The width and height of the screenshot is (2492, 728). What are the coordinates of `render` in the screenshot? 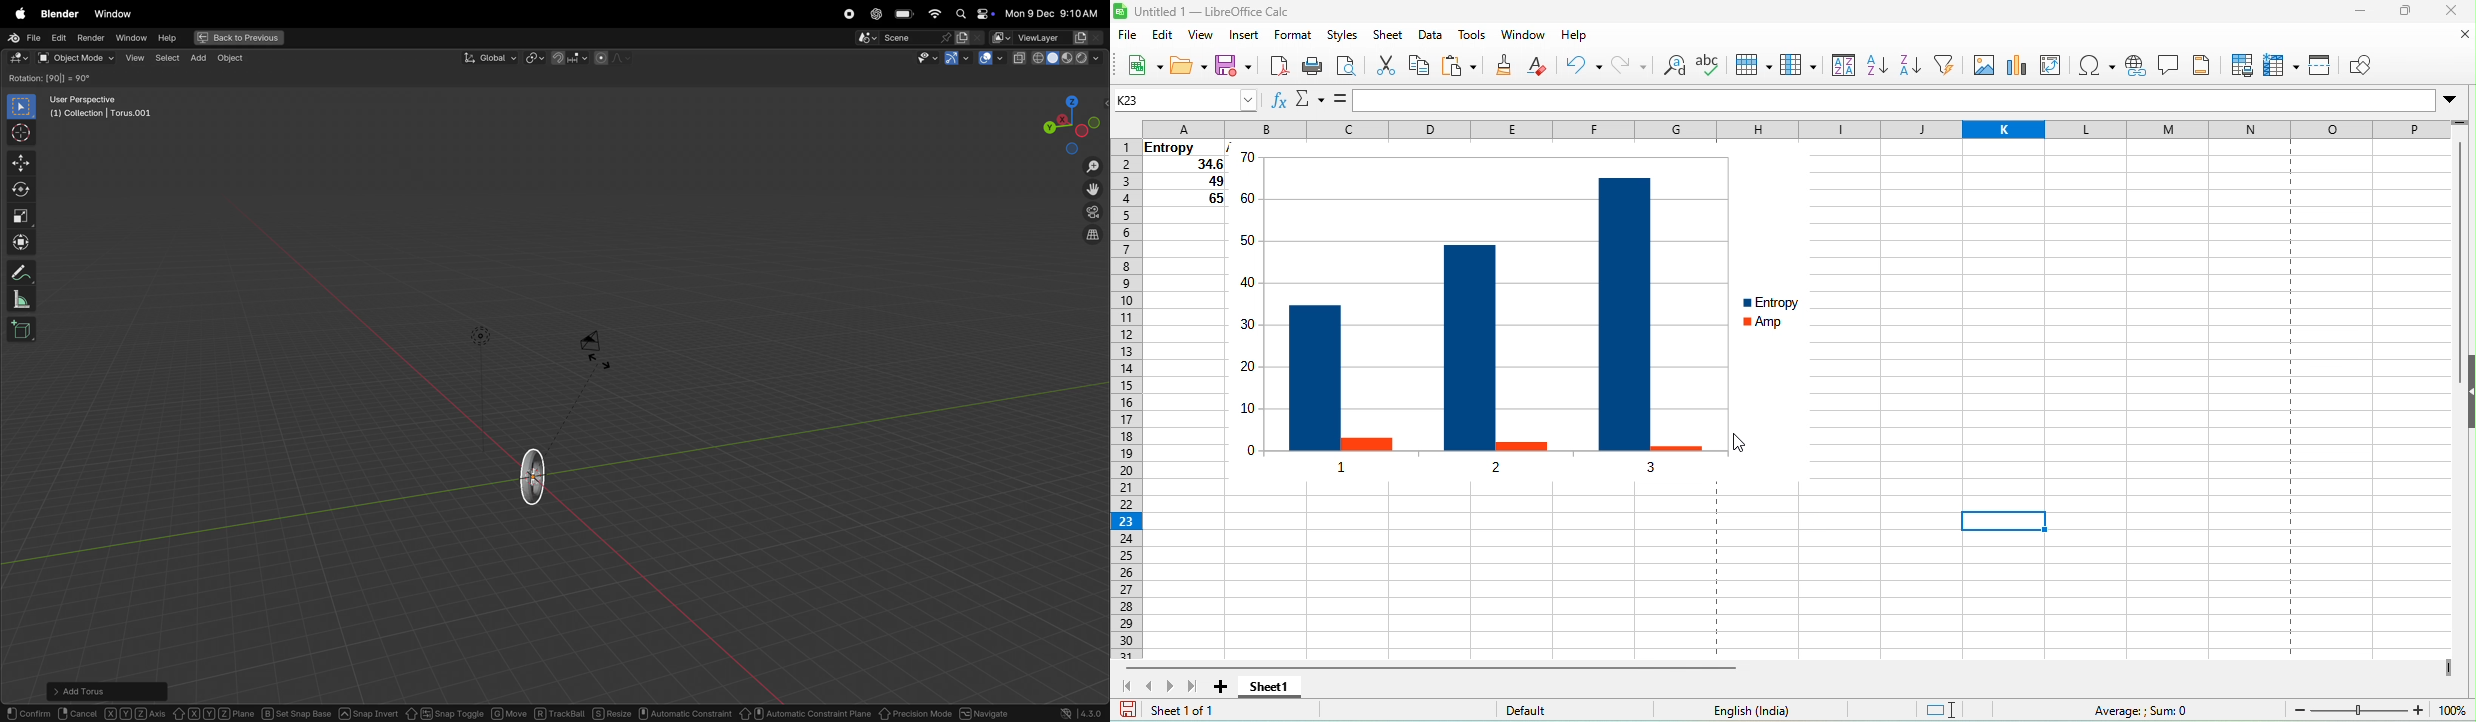 It's located at (90, 38).